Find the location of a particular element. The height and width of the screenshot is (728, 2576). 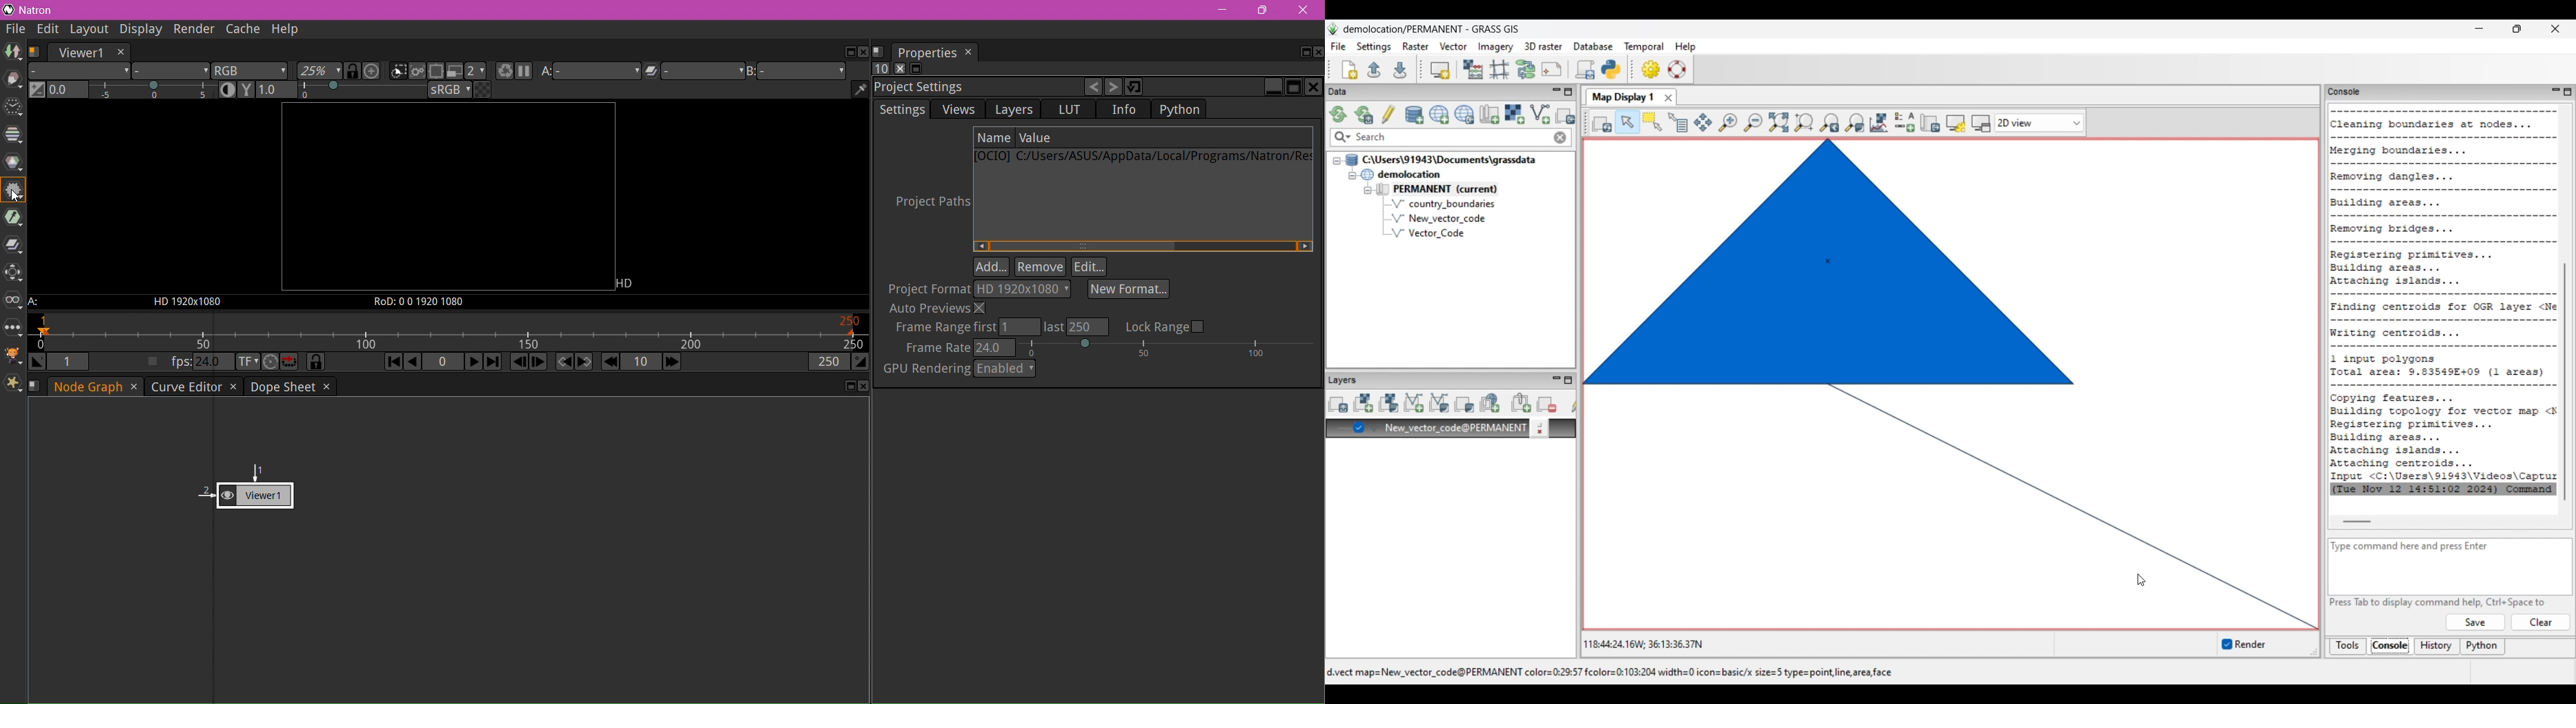

Redo the last change undone to this operator is located at coordinates (1114, 88).